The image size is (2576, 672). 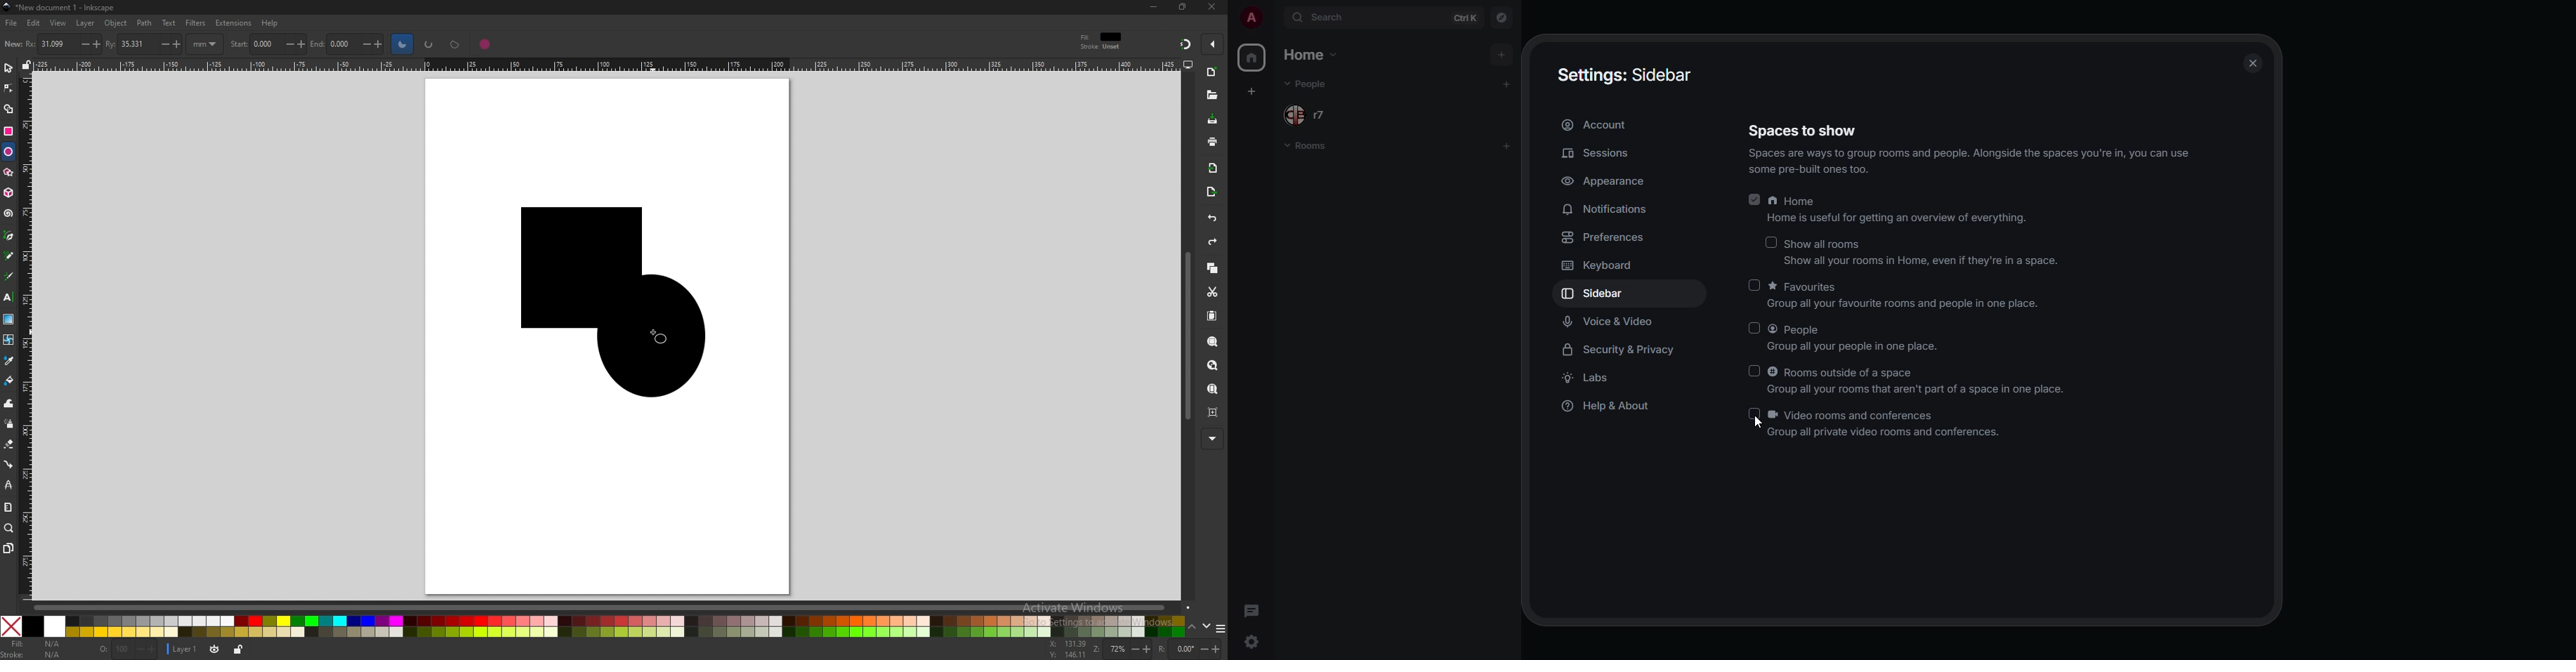 What do you see at coordinates (28, 336) in the screenshot?
I see `vertical ruler` at bounding box center [28, 336].